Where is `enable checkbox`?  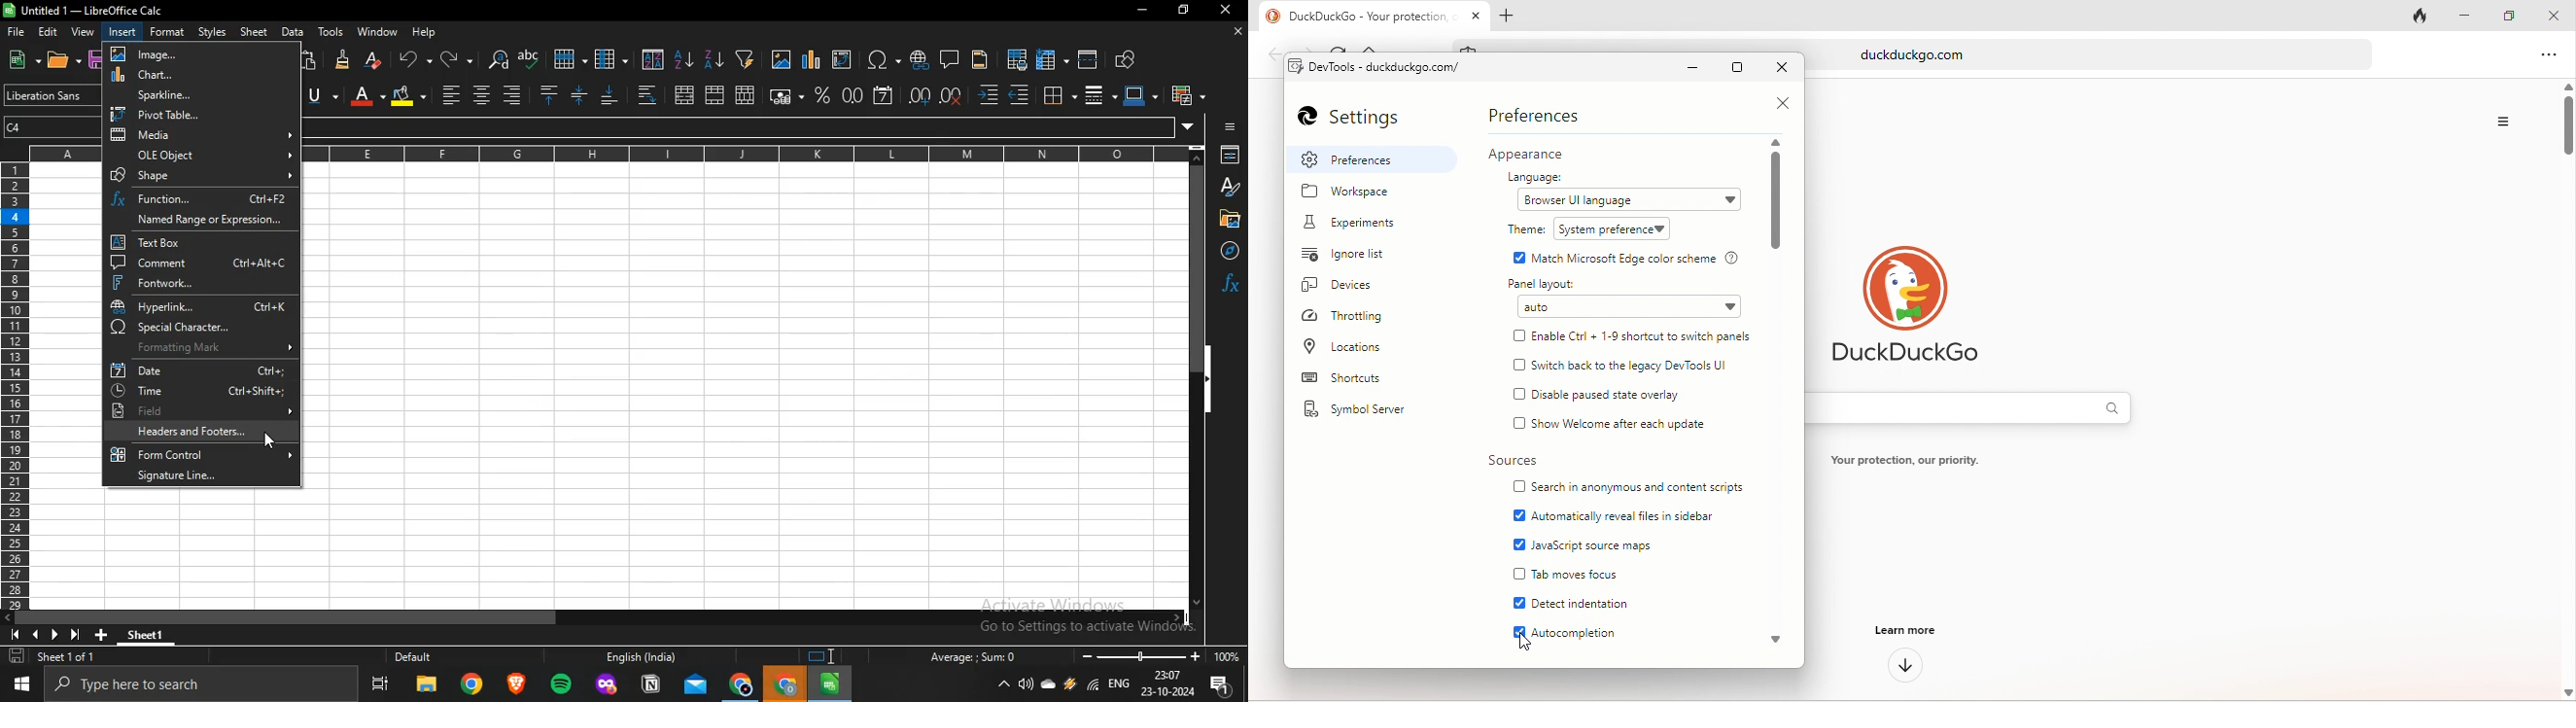
enable checkbox is located at coordinates (1516, 632).